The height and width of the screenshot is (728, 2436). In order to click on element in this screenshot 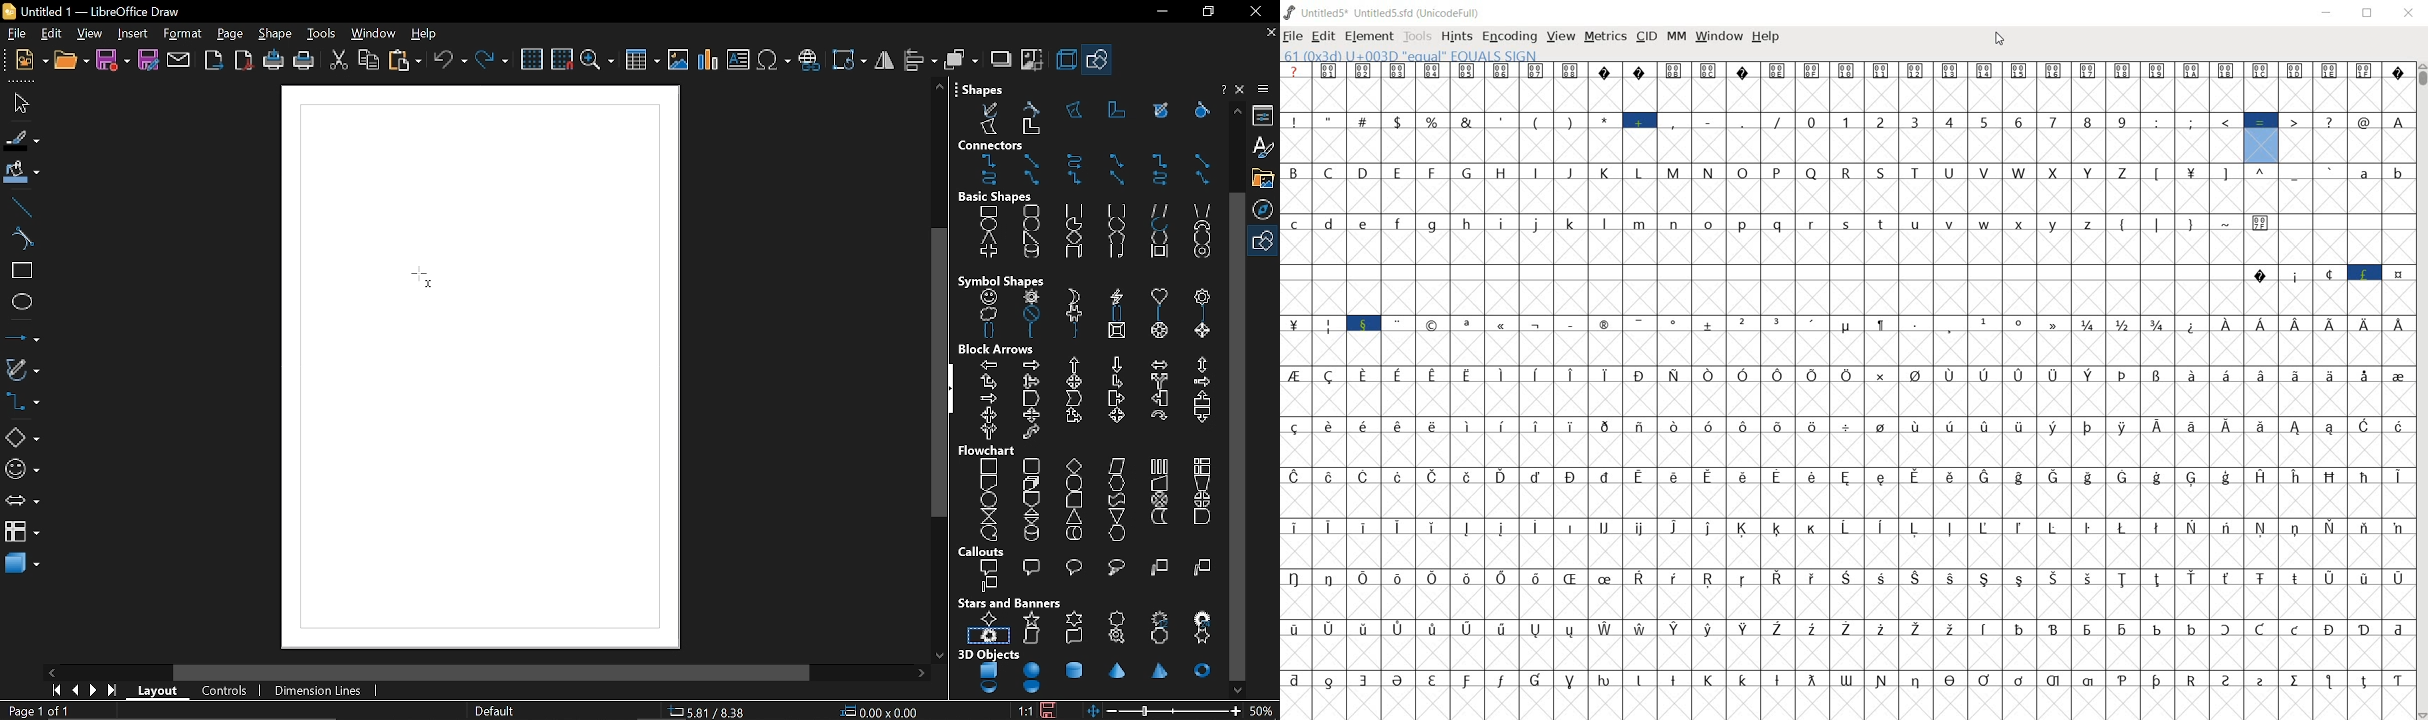, I will do `click(1369, 37)`.